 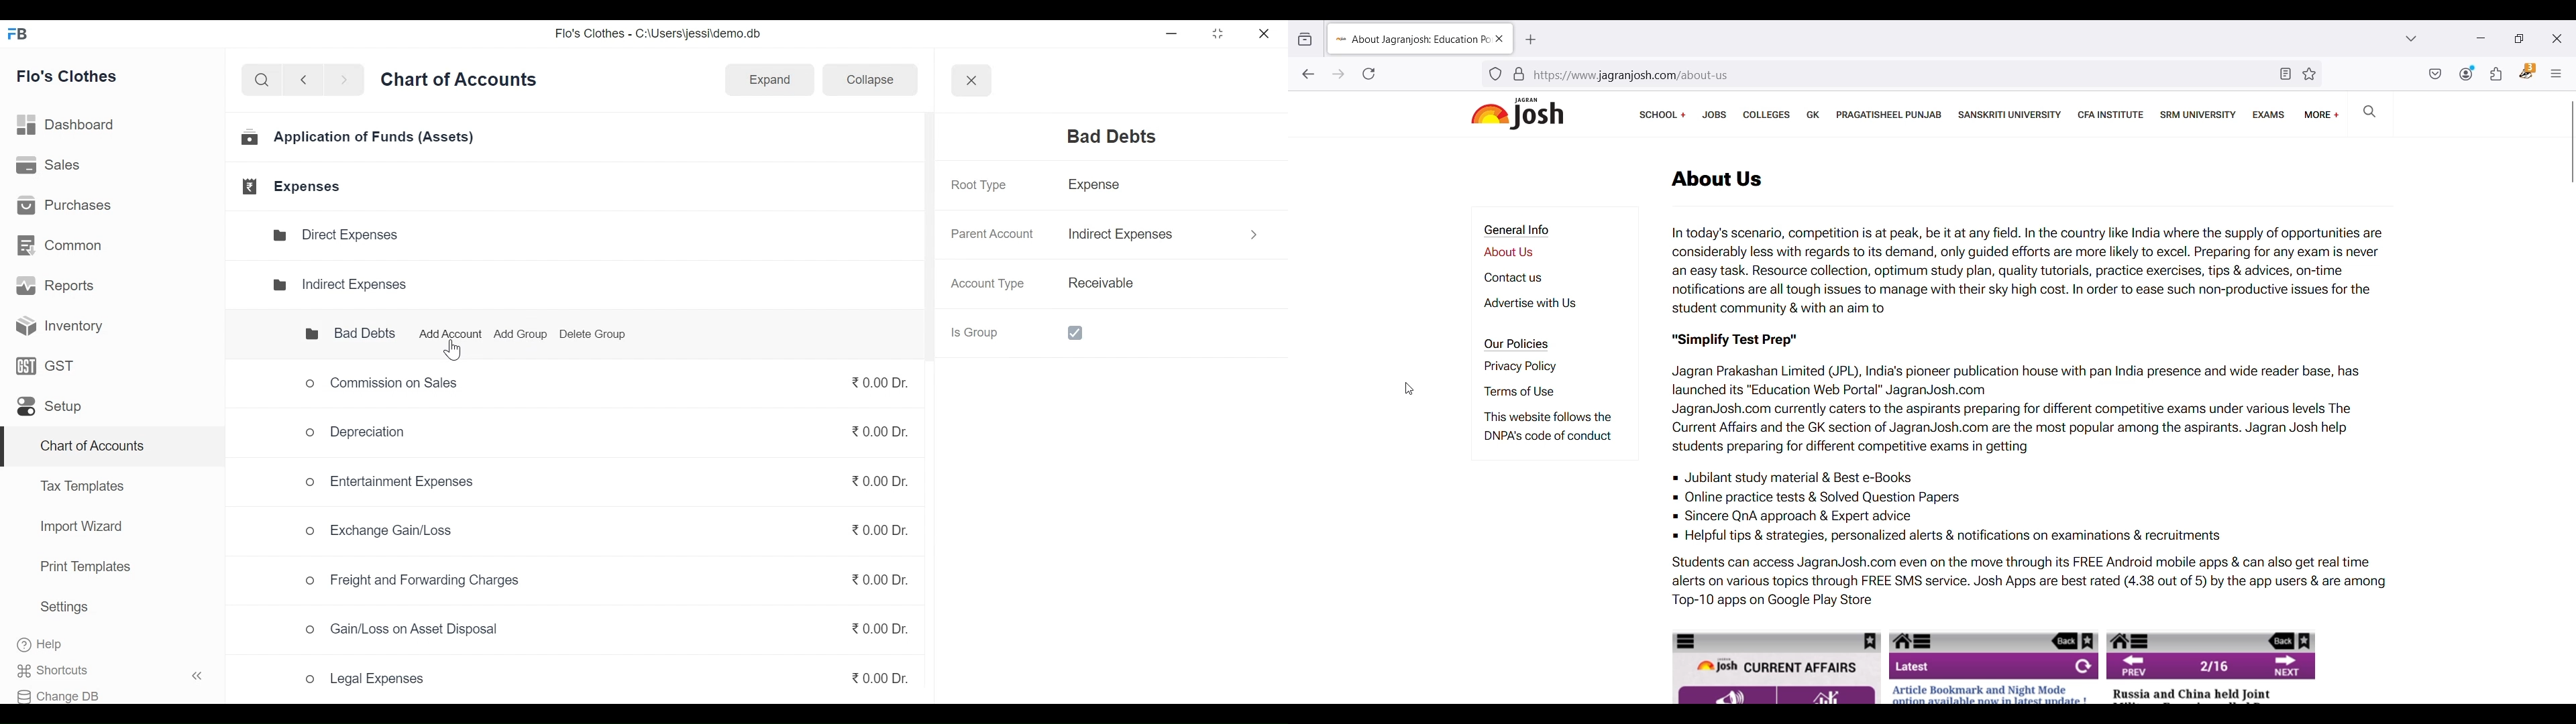 What do you see at coordinates (977, 185) in the screenshot?
I see `Root Type` at bounding box center [977, 185].